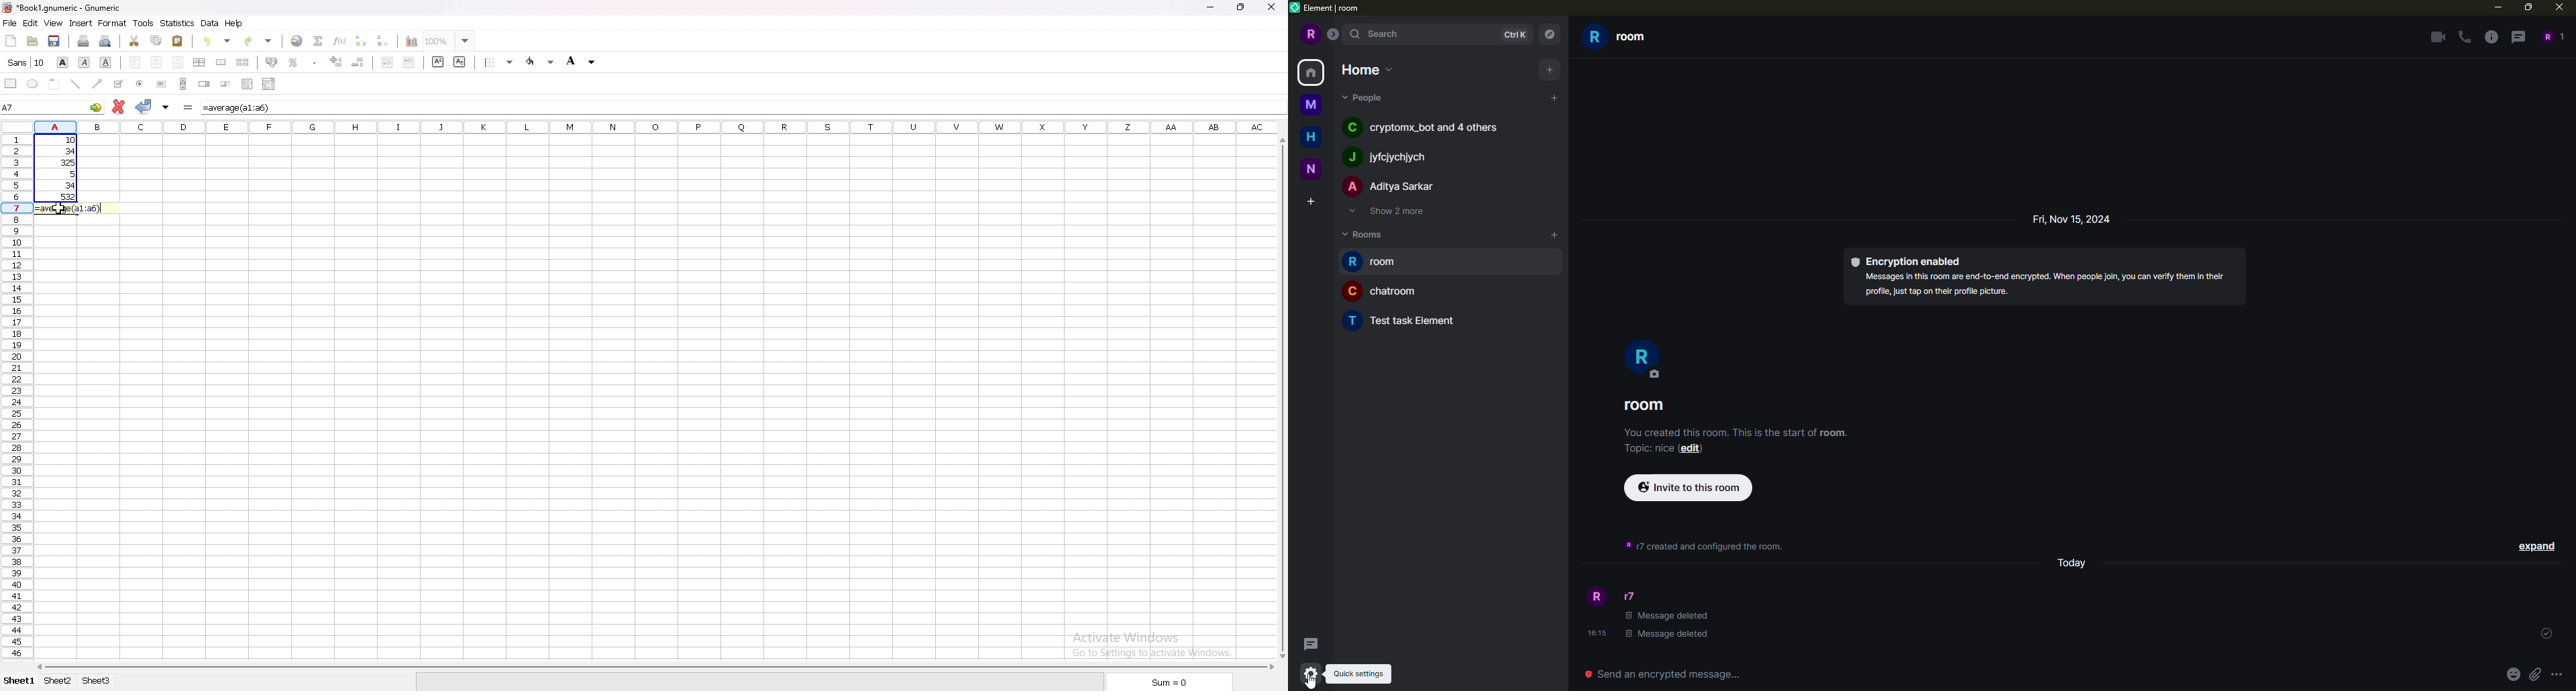 The width and height of the screenshot is (2576, 700). Describe the element at coordinates (2073, 219) in the screenshot. I see `day` at that location.